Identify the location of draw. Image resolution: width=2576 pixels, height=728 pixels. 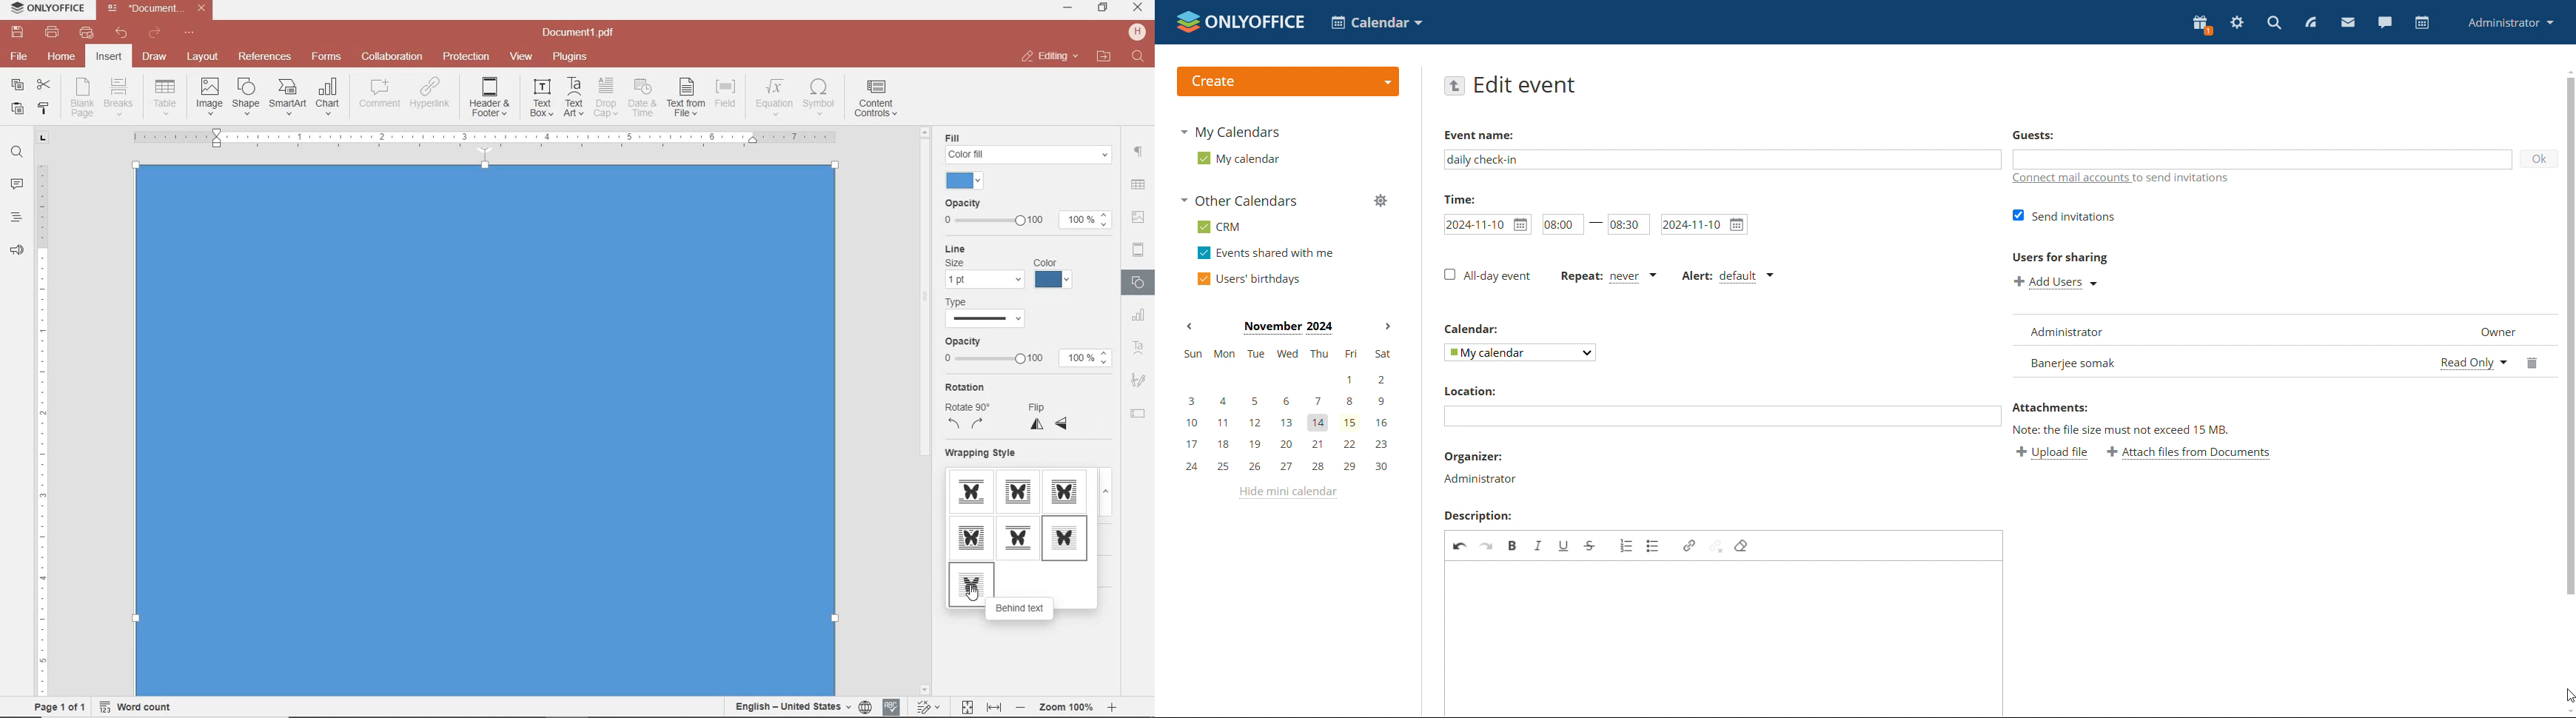
(155, 56).